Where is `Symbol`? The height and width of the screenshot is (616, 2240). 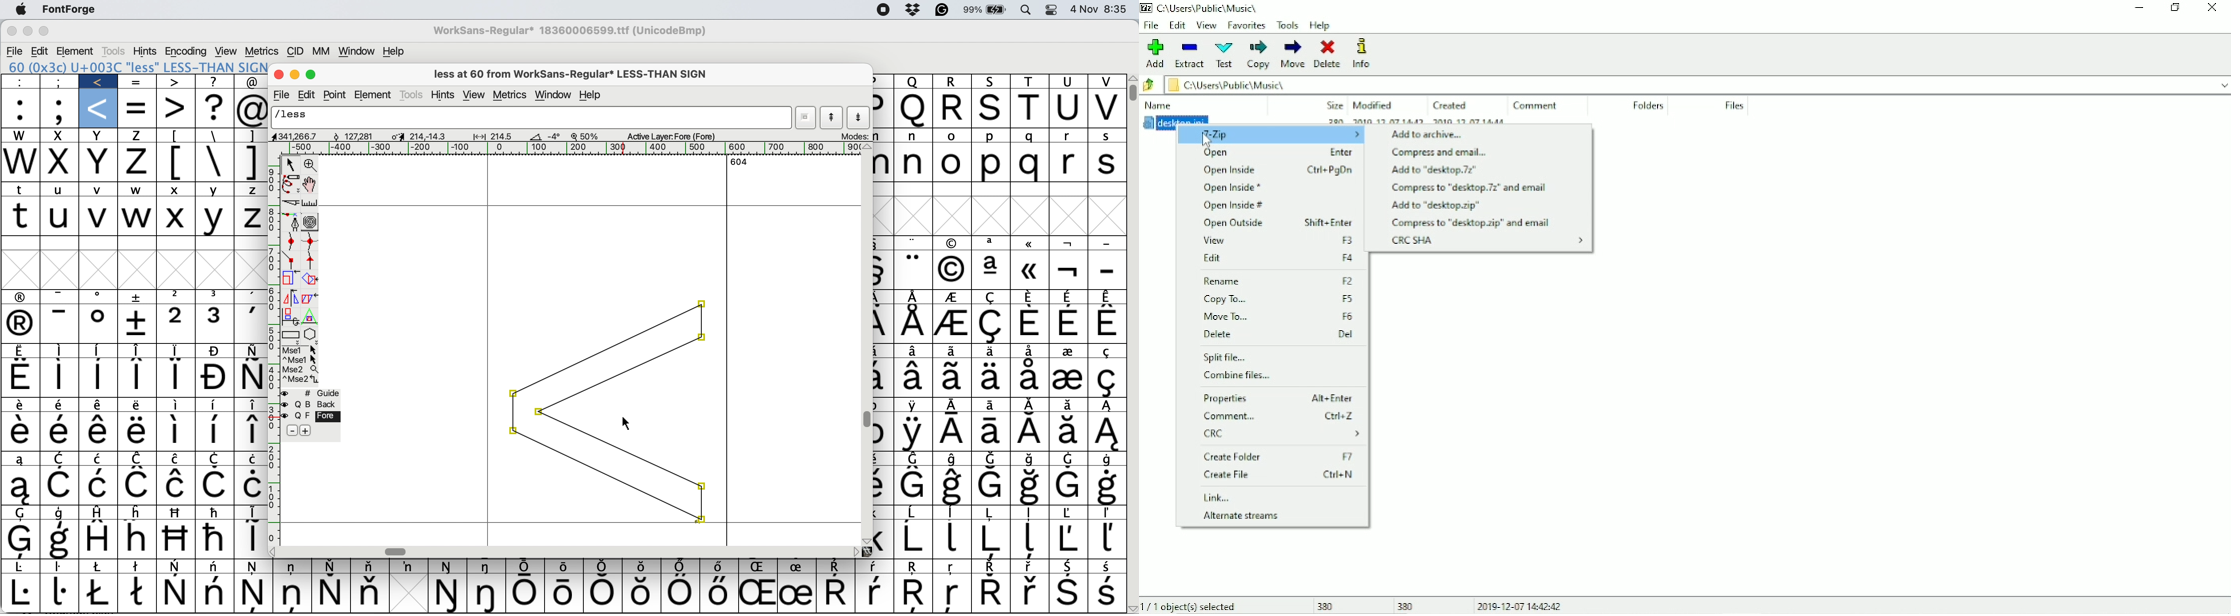 Symbol is located at coordinates (1070, 405).